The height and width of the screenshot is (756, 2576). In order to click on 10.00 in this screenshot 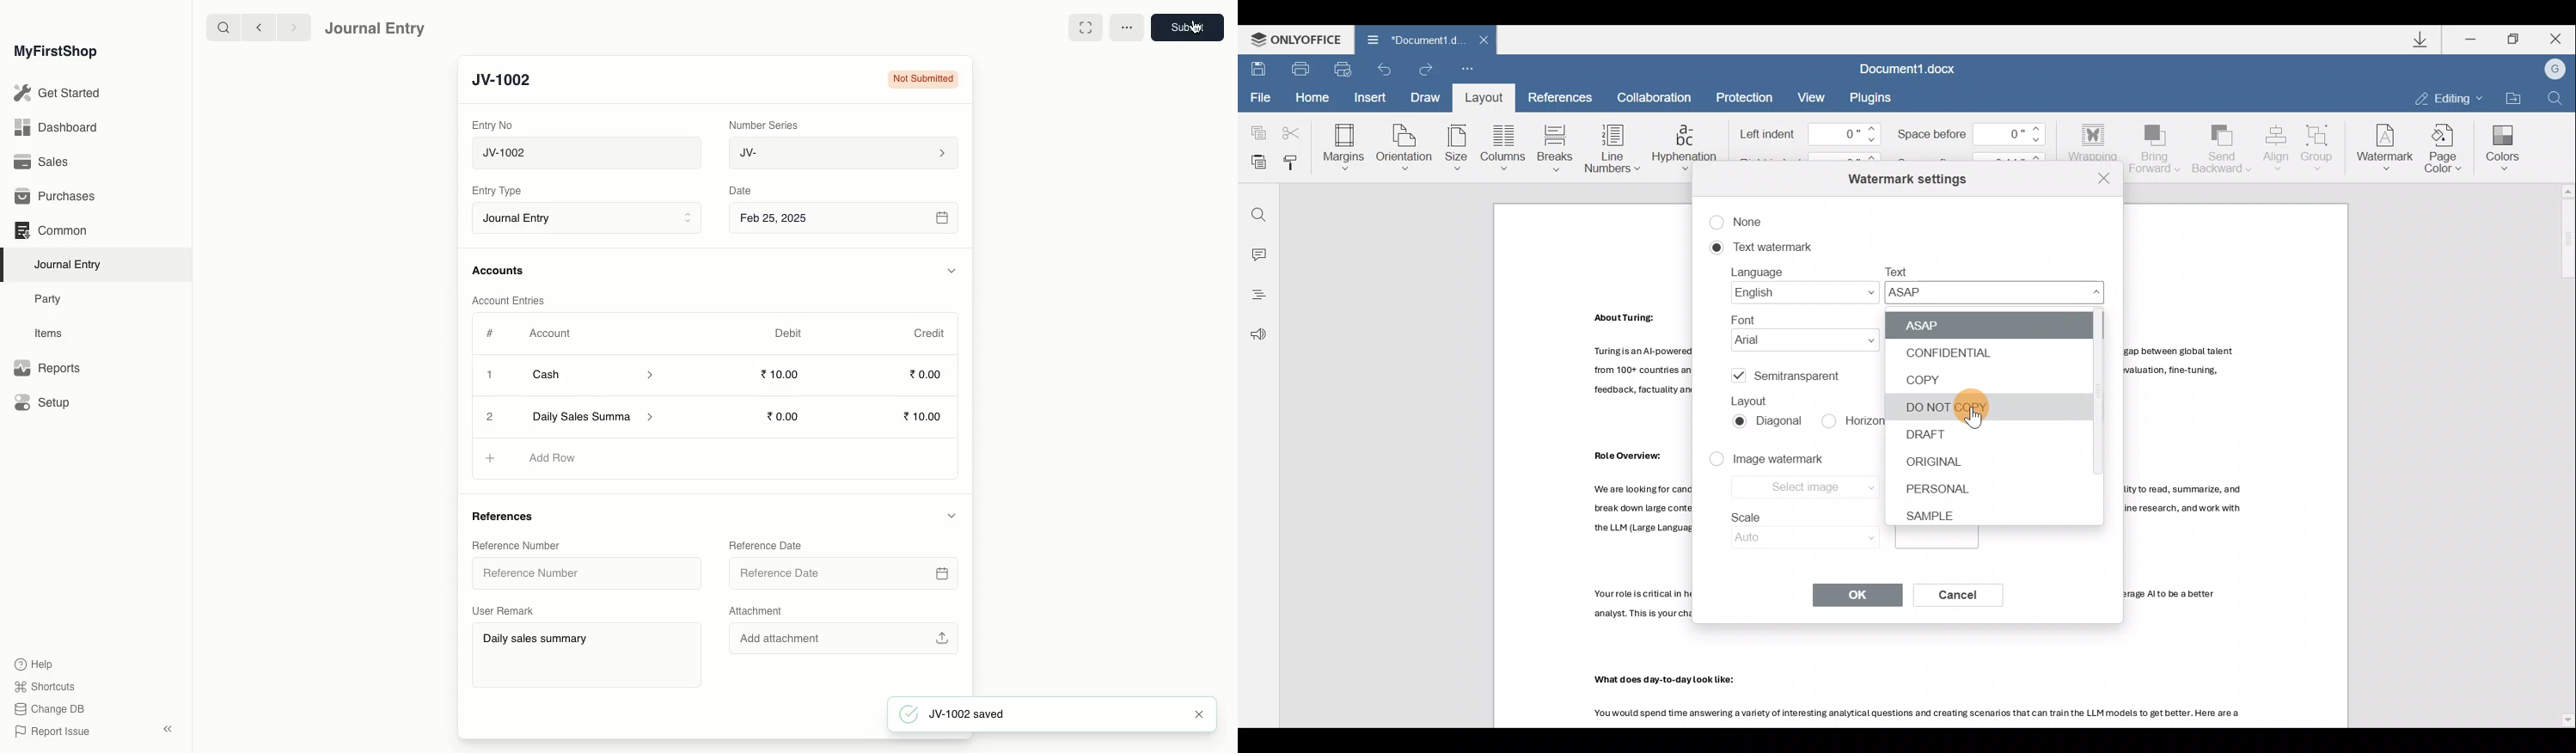, I will do `click(925, 418)`.